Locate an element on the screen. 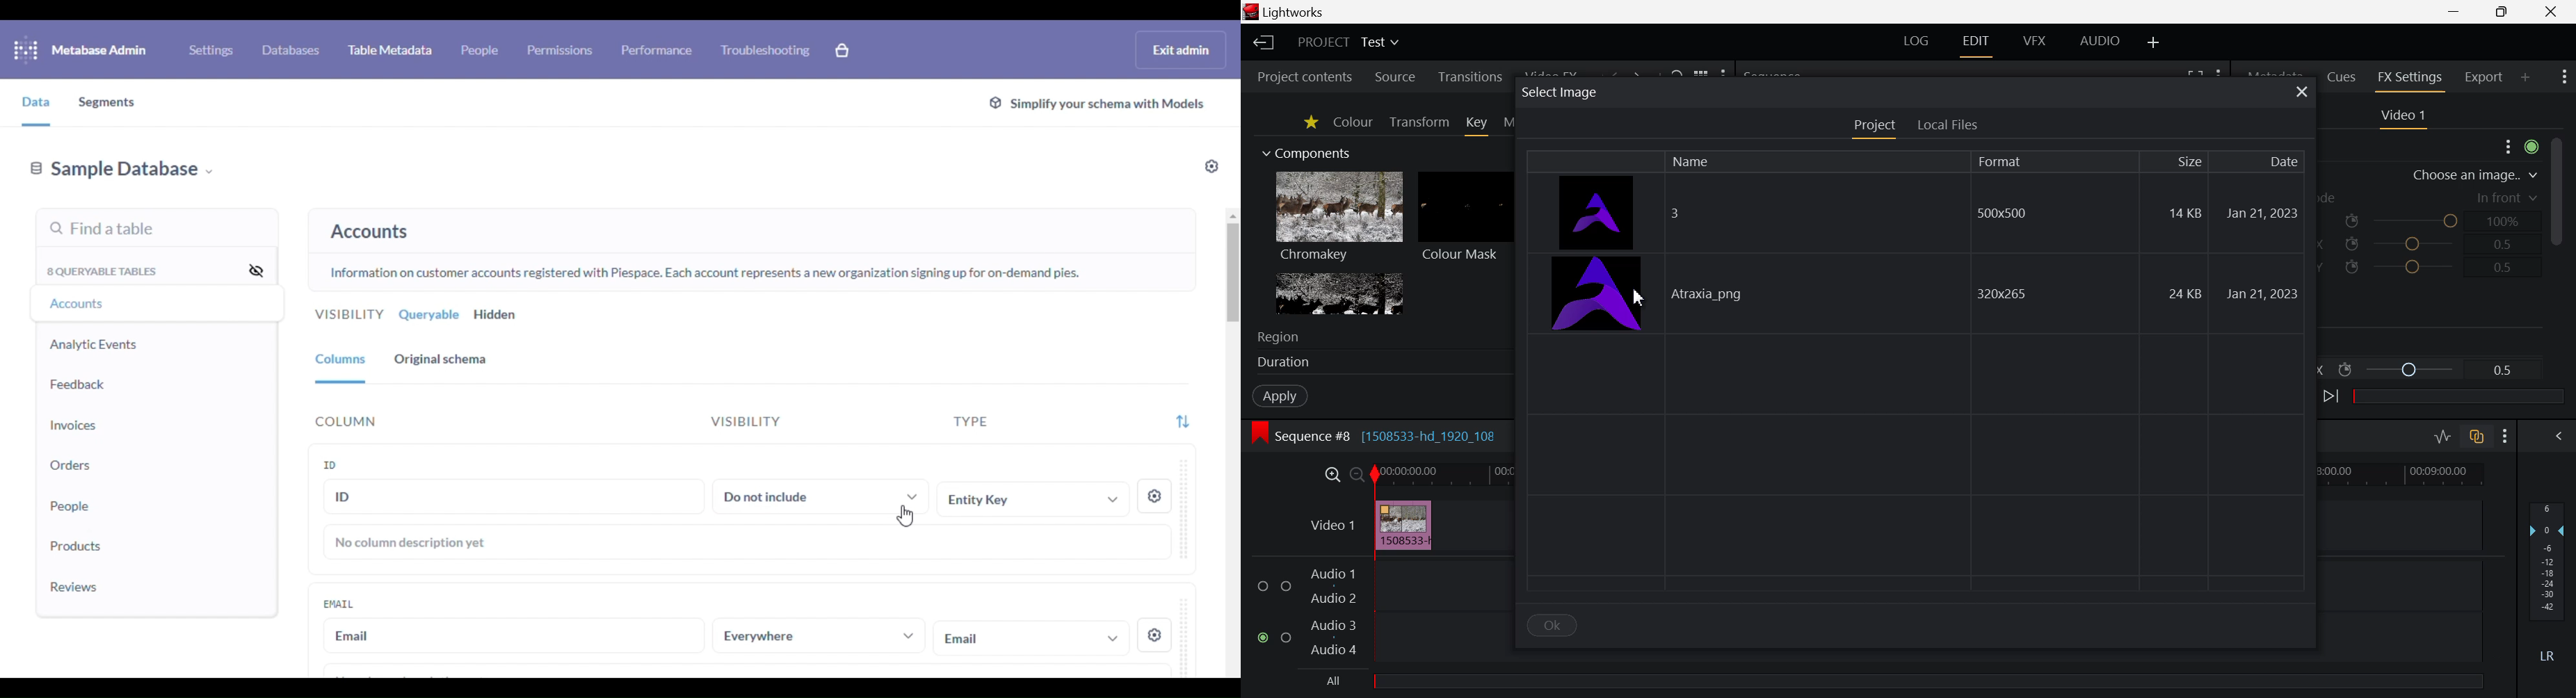  Project Title is located at coordinates (1348, 42).